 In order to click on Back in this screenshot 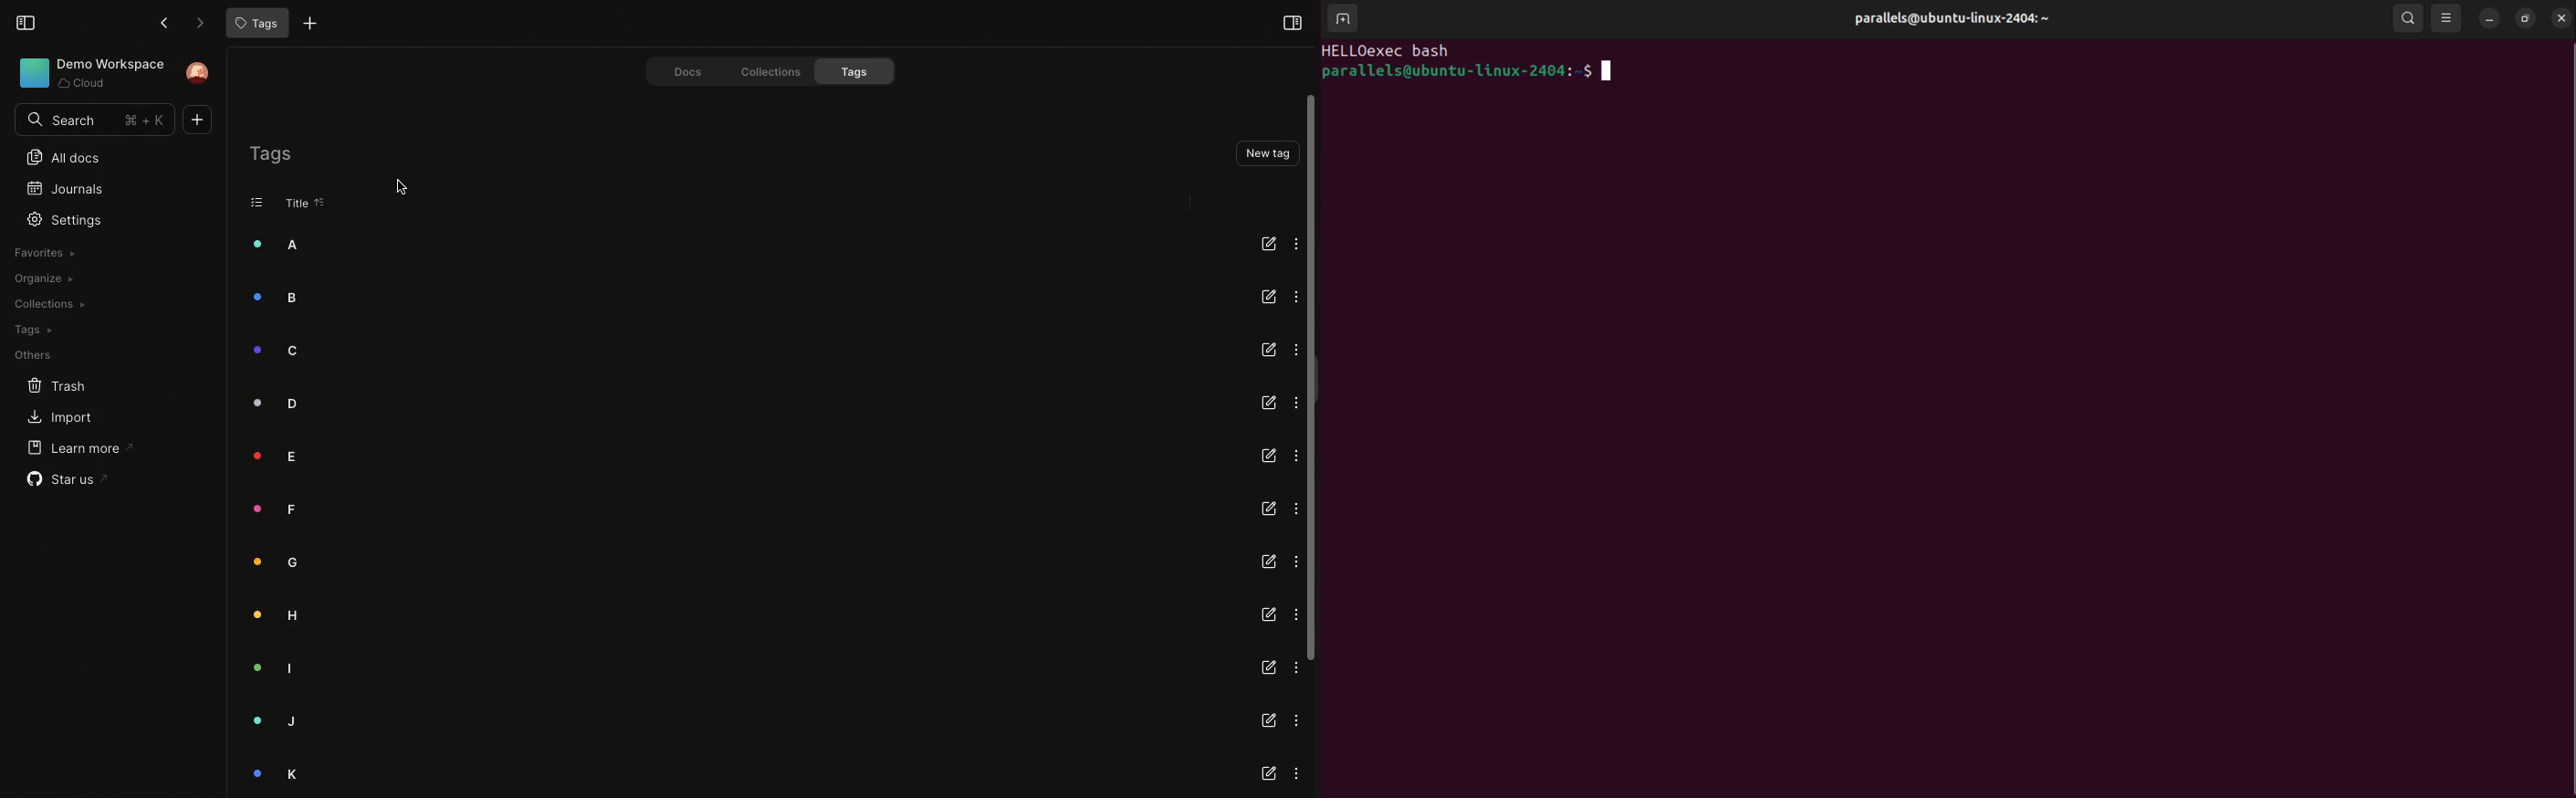, I will do `click(162, 23)`.